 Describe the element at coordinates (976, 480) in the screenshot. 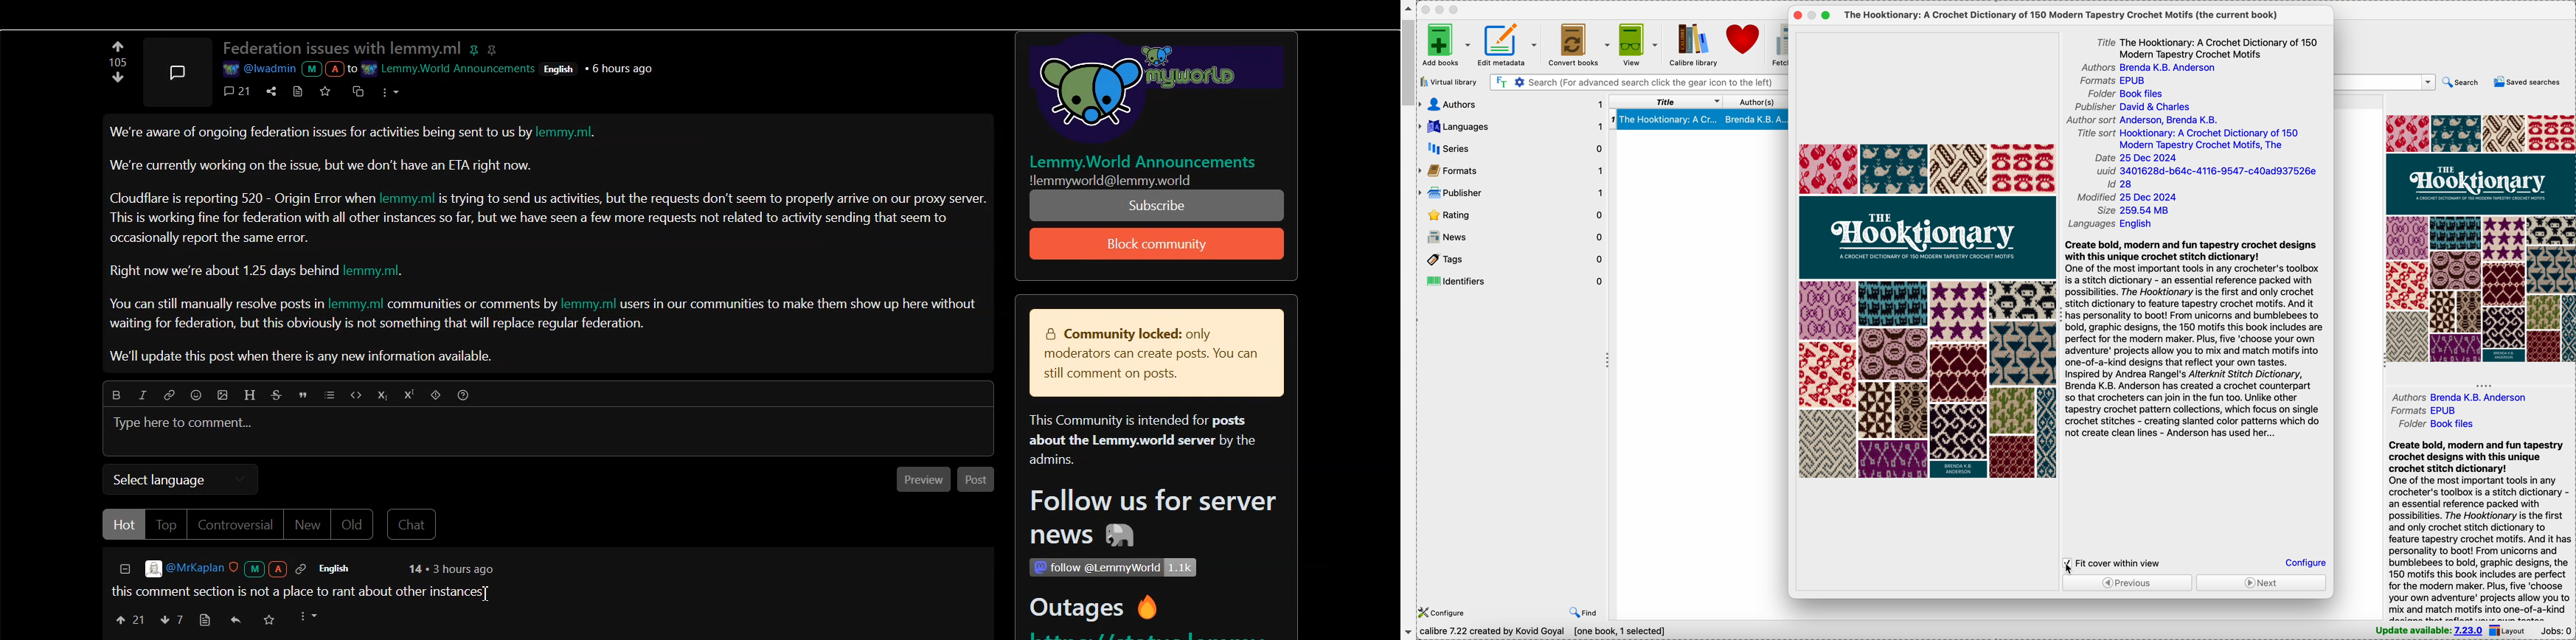

I see `Post` at that location.